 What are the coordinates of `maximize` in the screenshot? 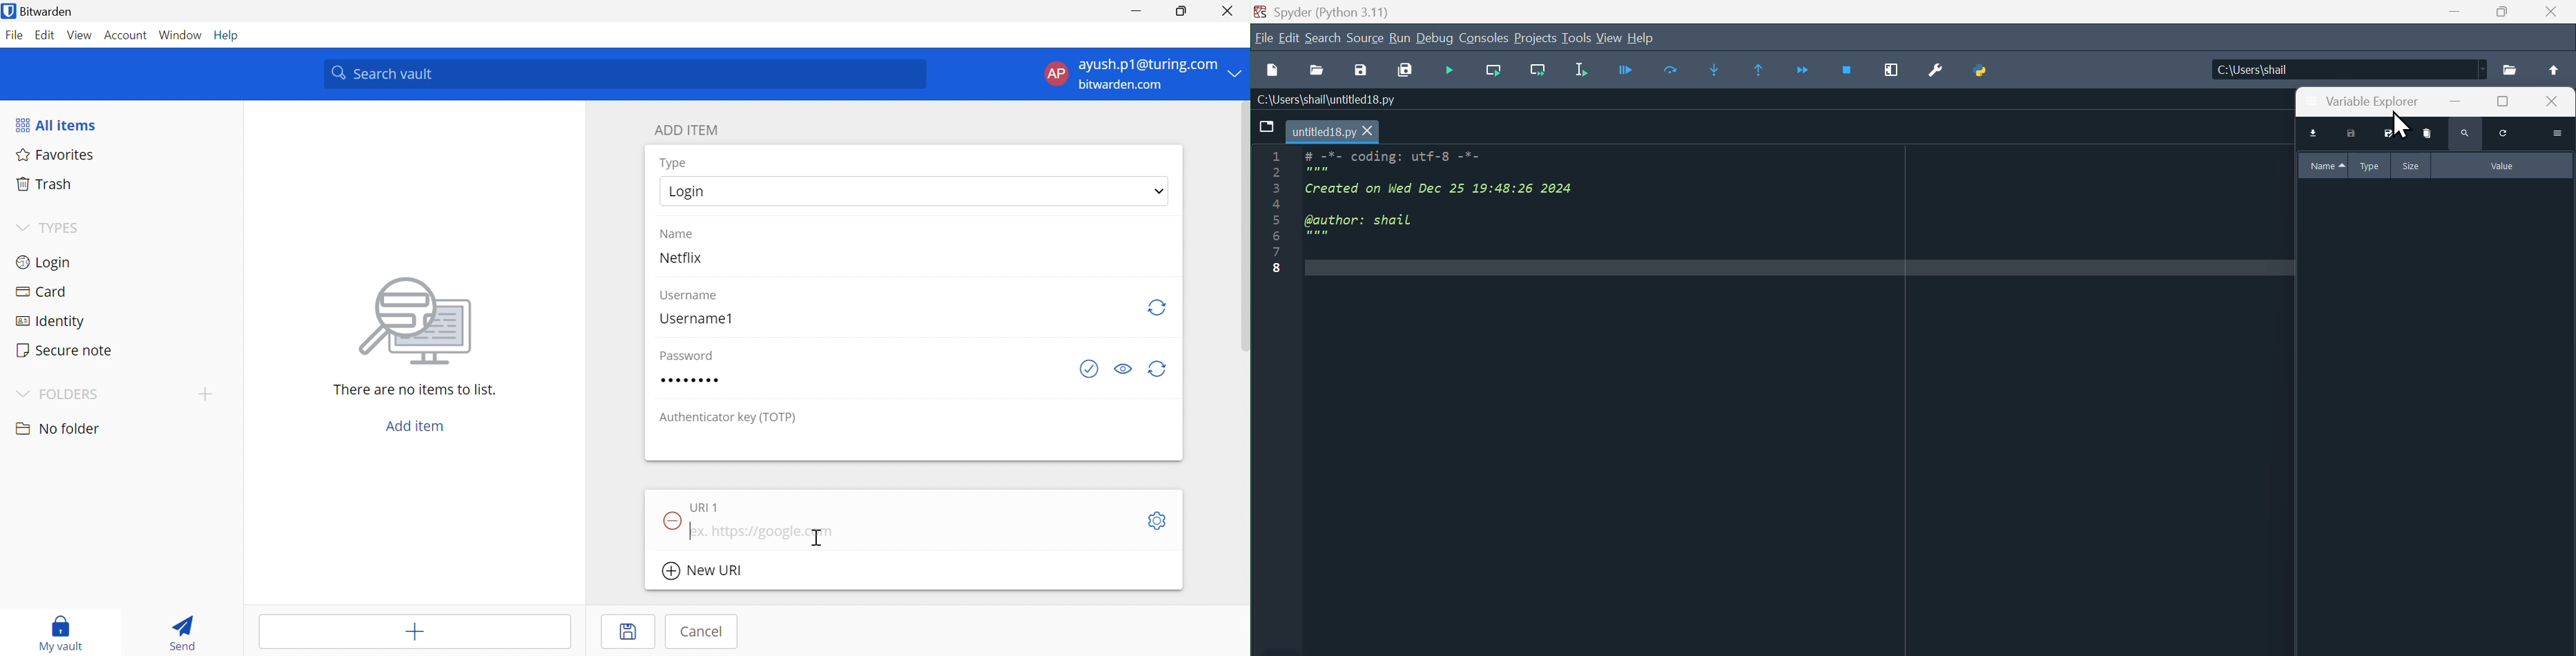 It's located at (2510, 104).